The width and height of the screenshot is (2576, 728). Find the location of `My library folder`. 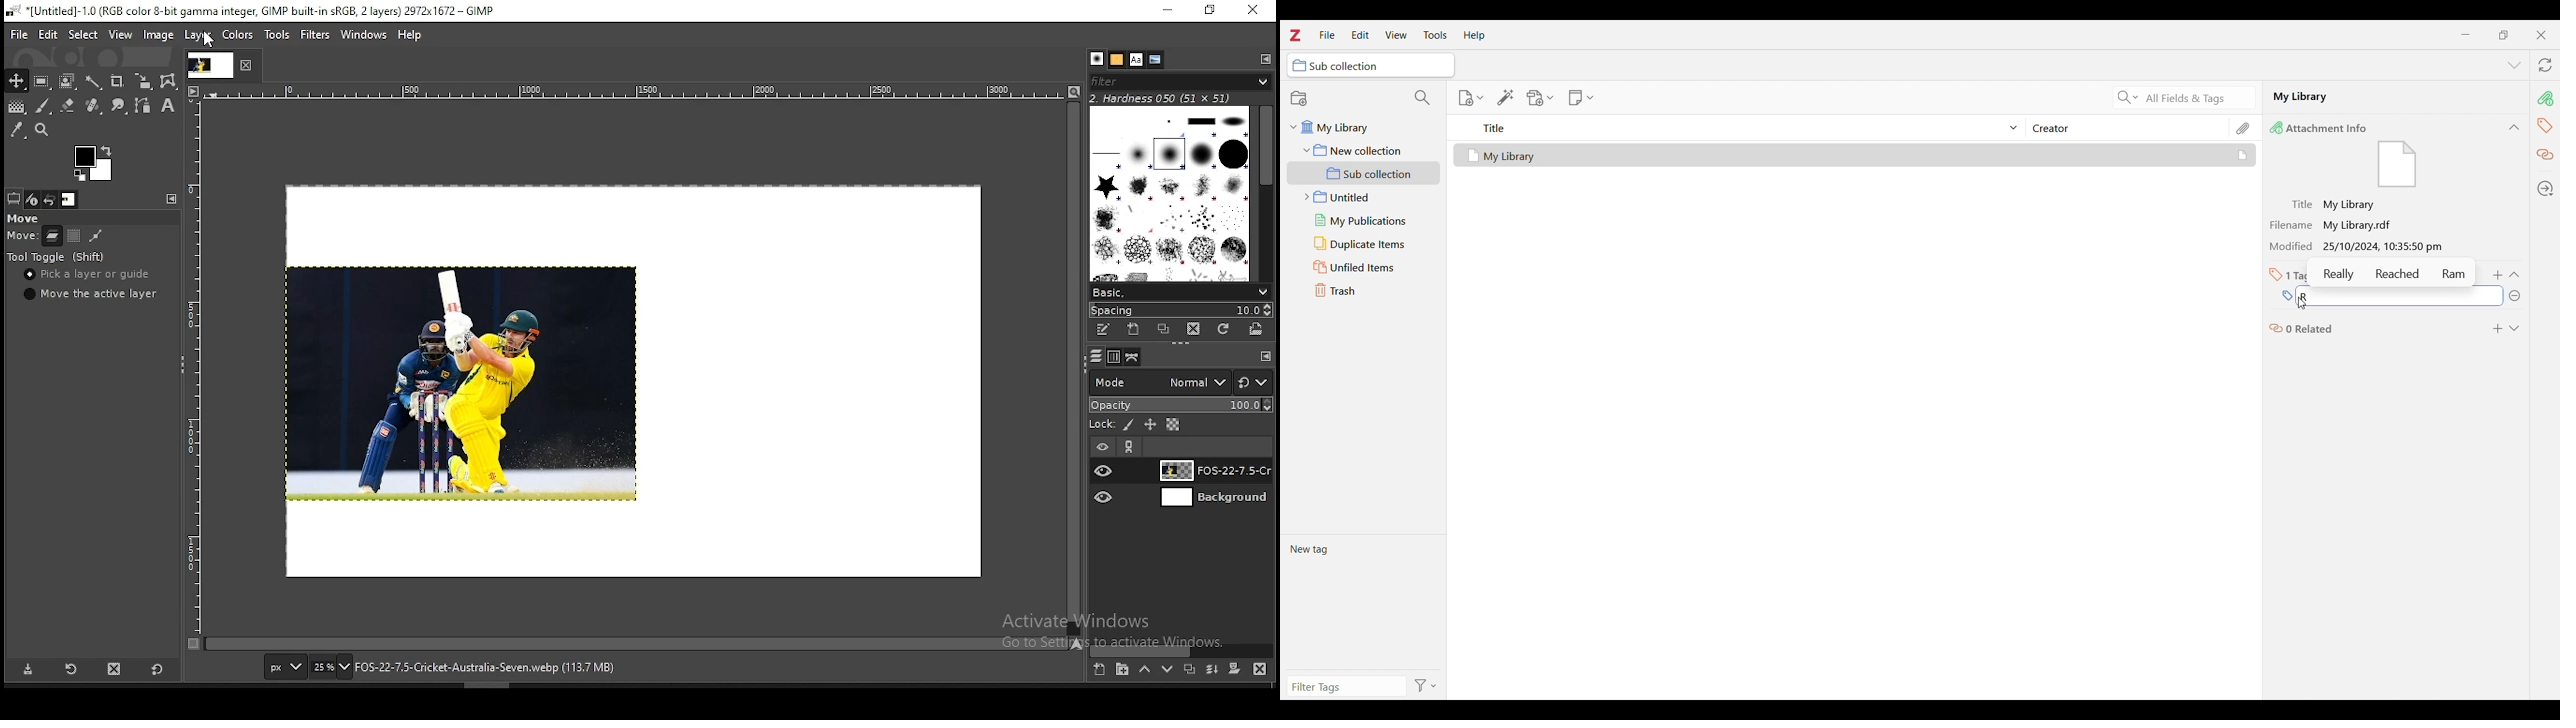

My library folder is located at coordinates (1361, 125).